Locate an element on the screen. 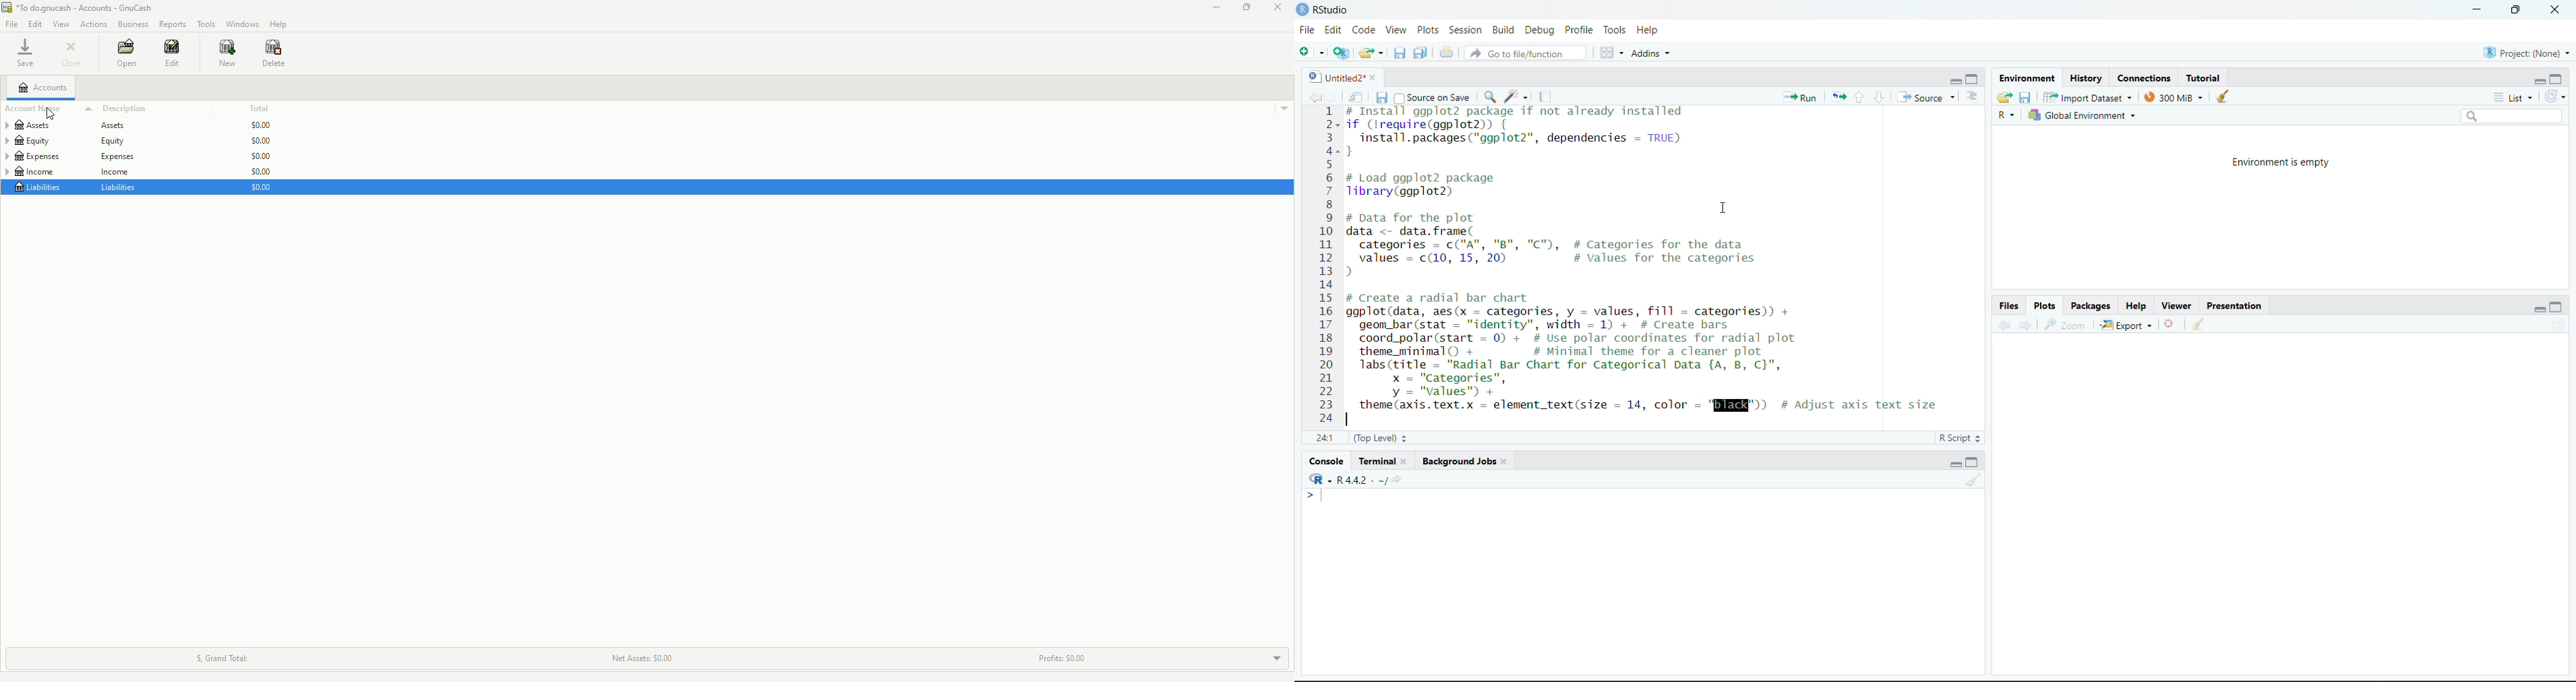 The image size is (2576, 700). find /replace is located at coordinates (1489, 97).